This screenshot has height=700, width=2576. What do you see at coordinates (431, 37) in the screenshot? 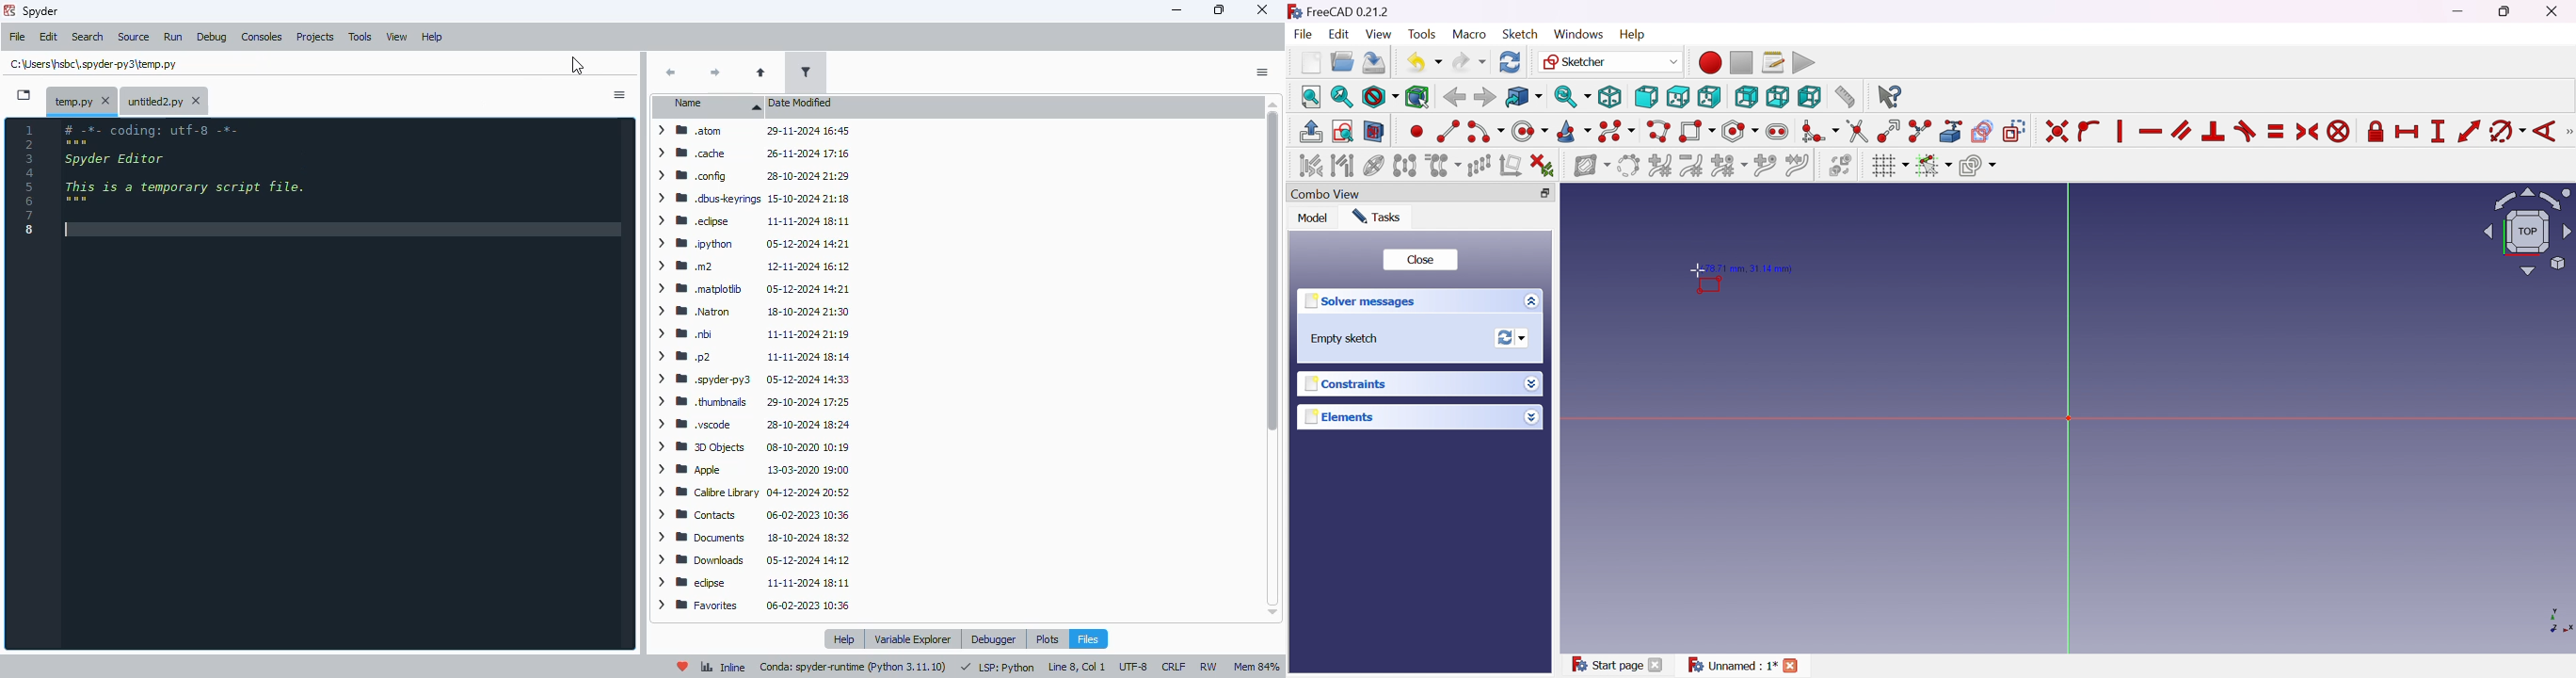
I see `help` at bounding box center [431, 37].